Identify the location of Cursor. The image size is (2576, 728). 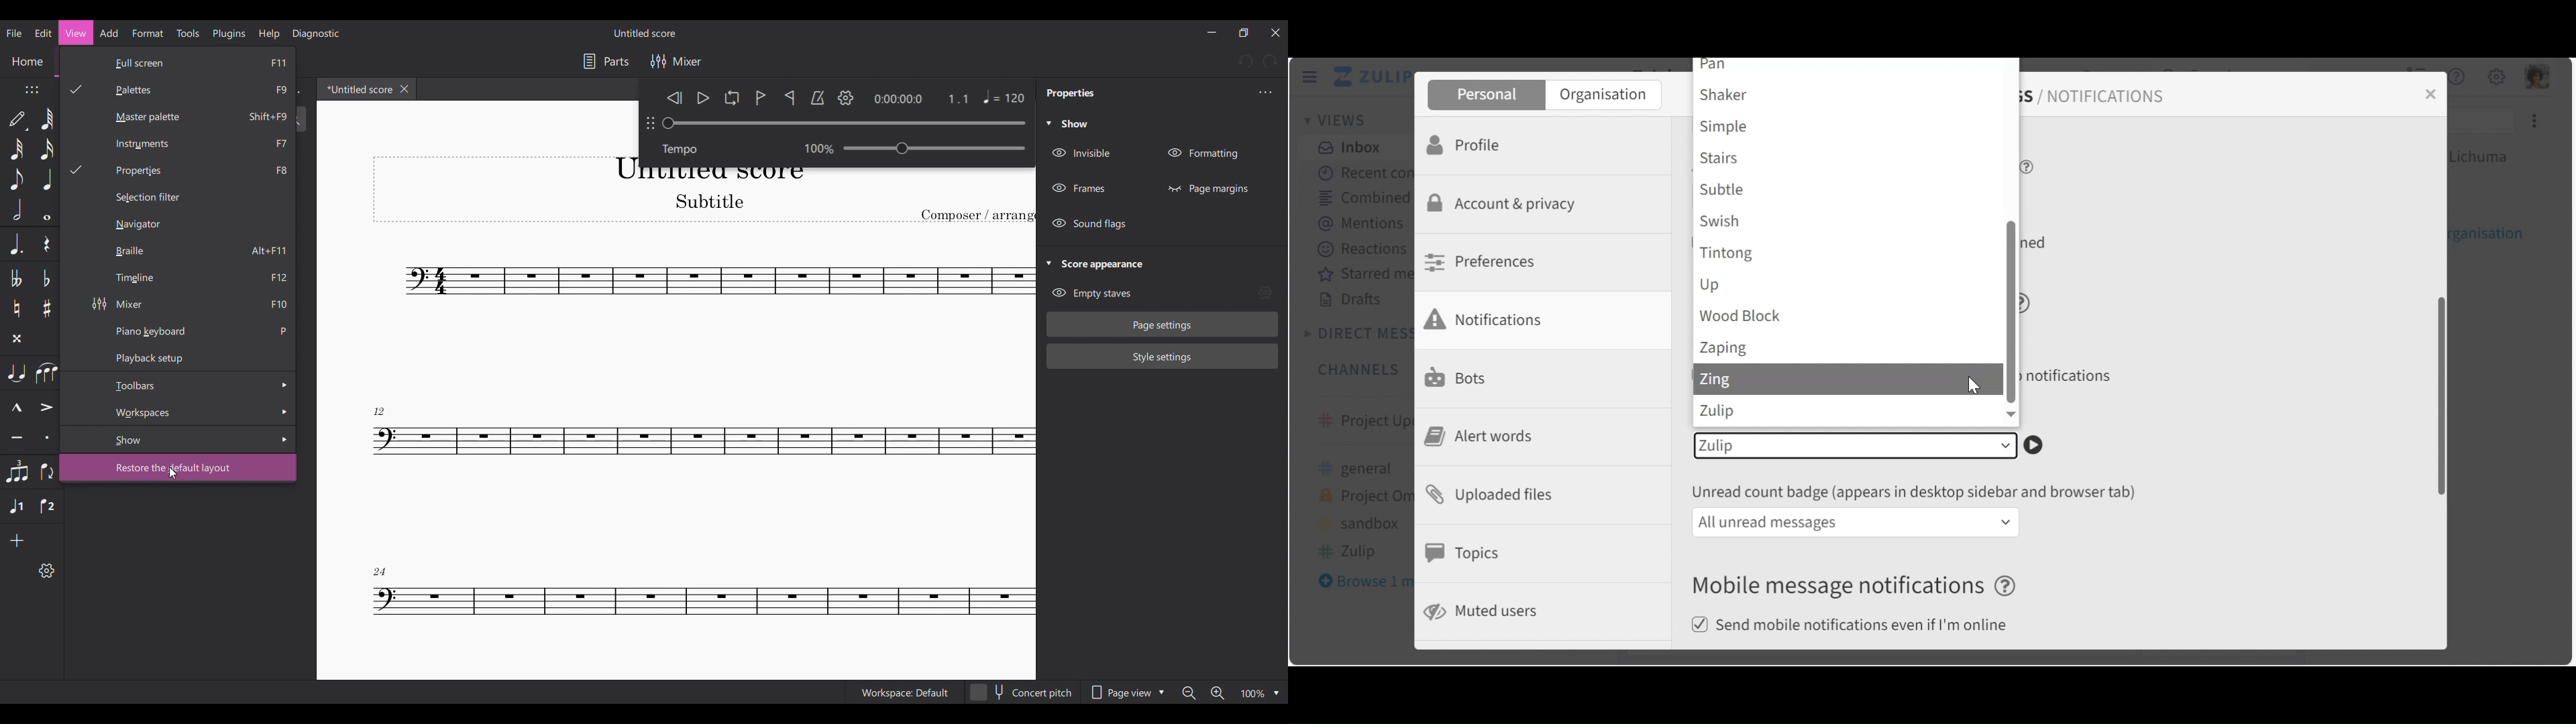
(1972, 387).